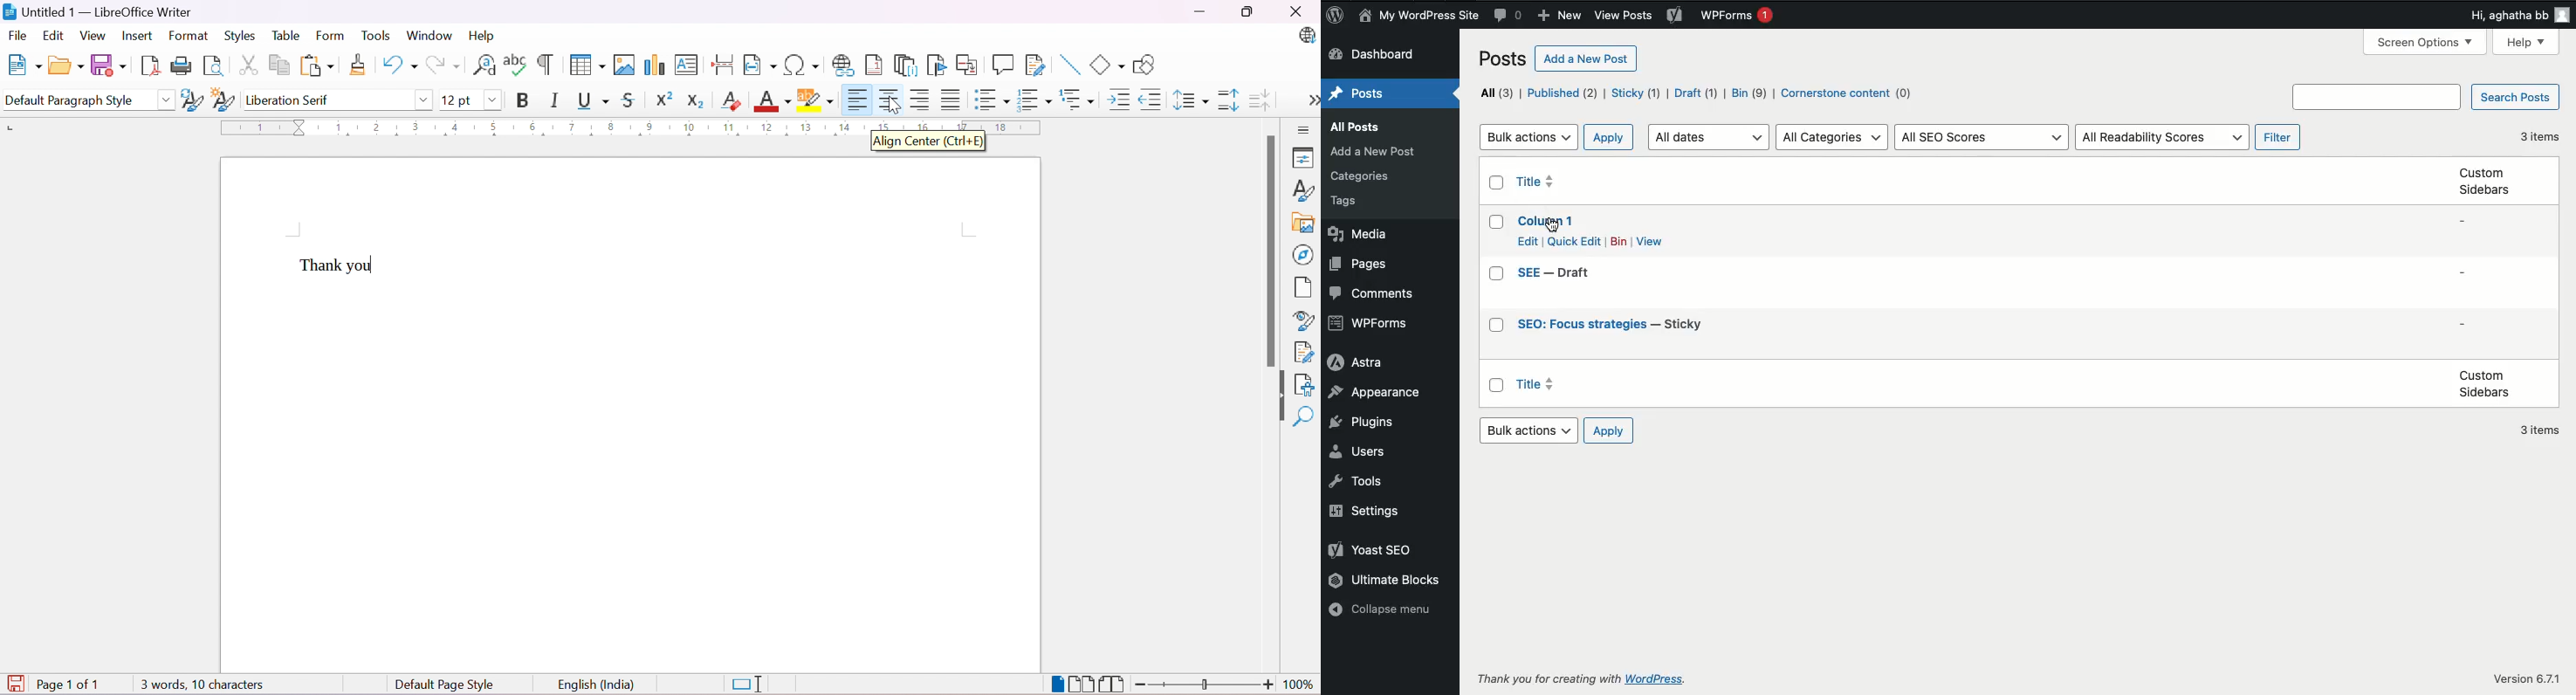 This screenshot has width=2576, height=700. What do you see at coordinates (222, 99) in the screenshot?
I see `New Style from Selection` at bounding box center [222, 99].